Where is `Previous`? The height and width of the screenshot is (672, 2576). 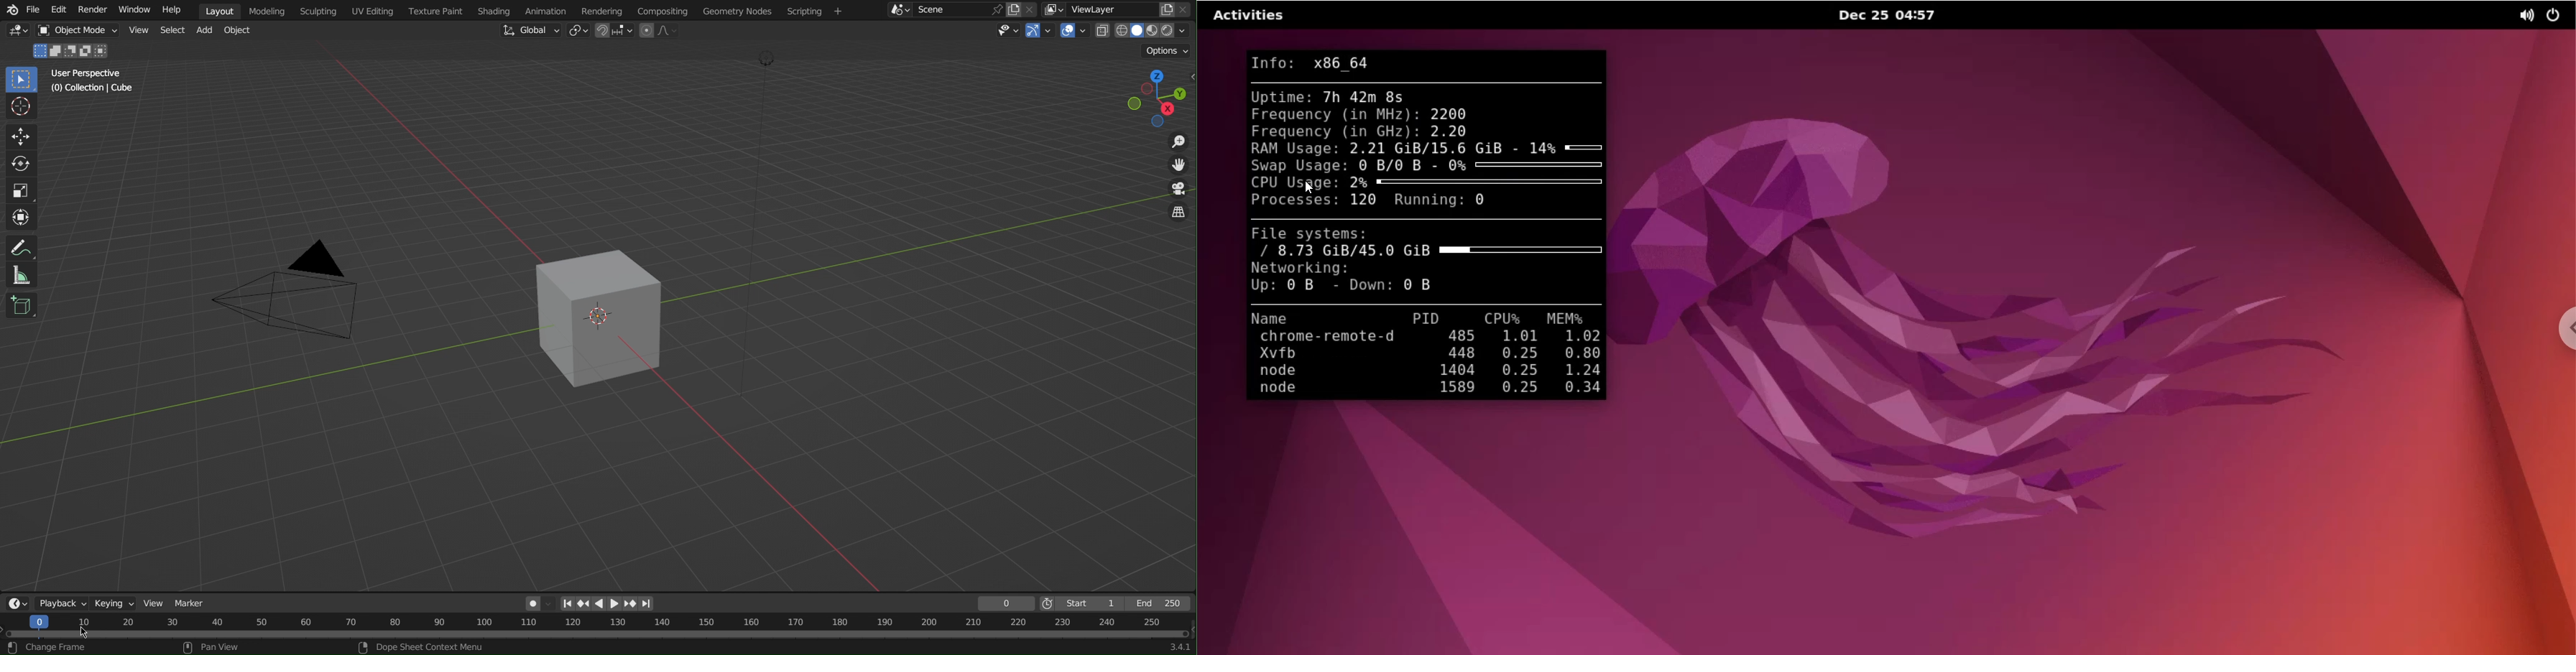 Previous is located at coordinates (585, 603).